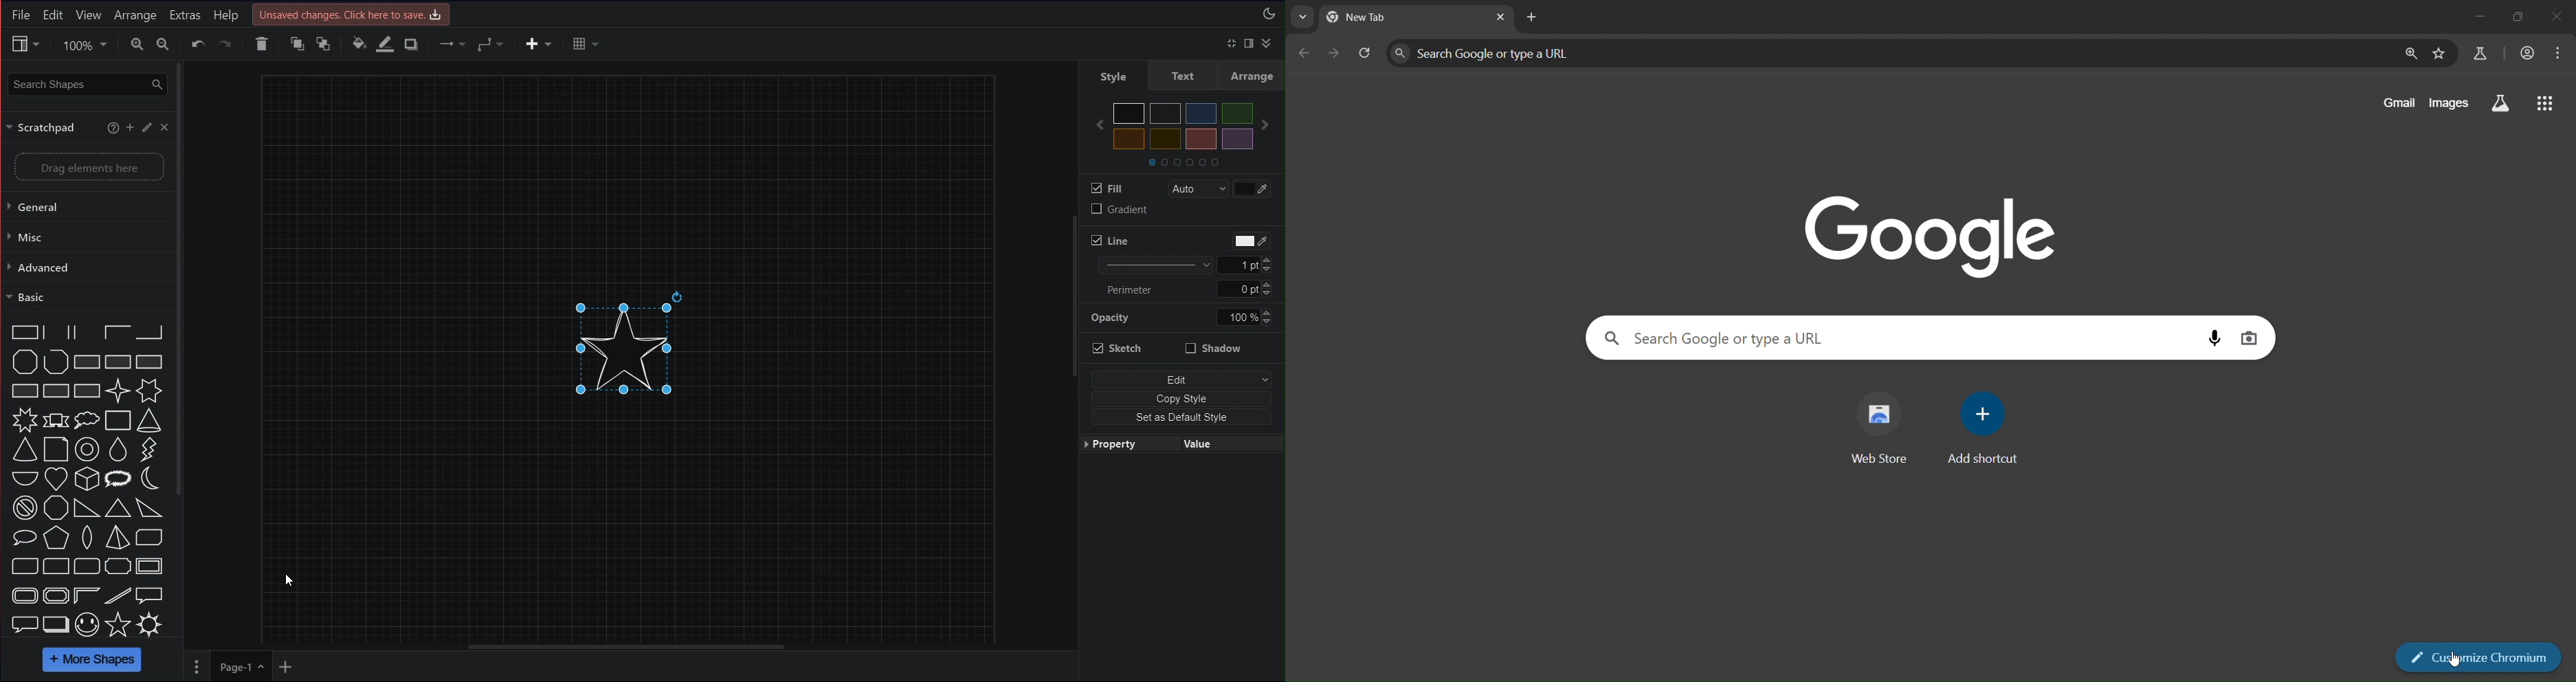 The height and width of the screenshot is (700, 2576). What do you see at coordinates (131, 127) in the screenshot?
I see `Add` at bounding box center [131, 127].